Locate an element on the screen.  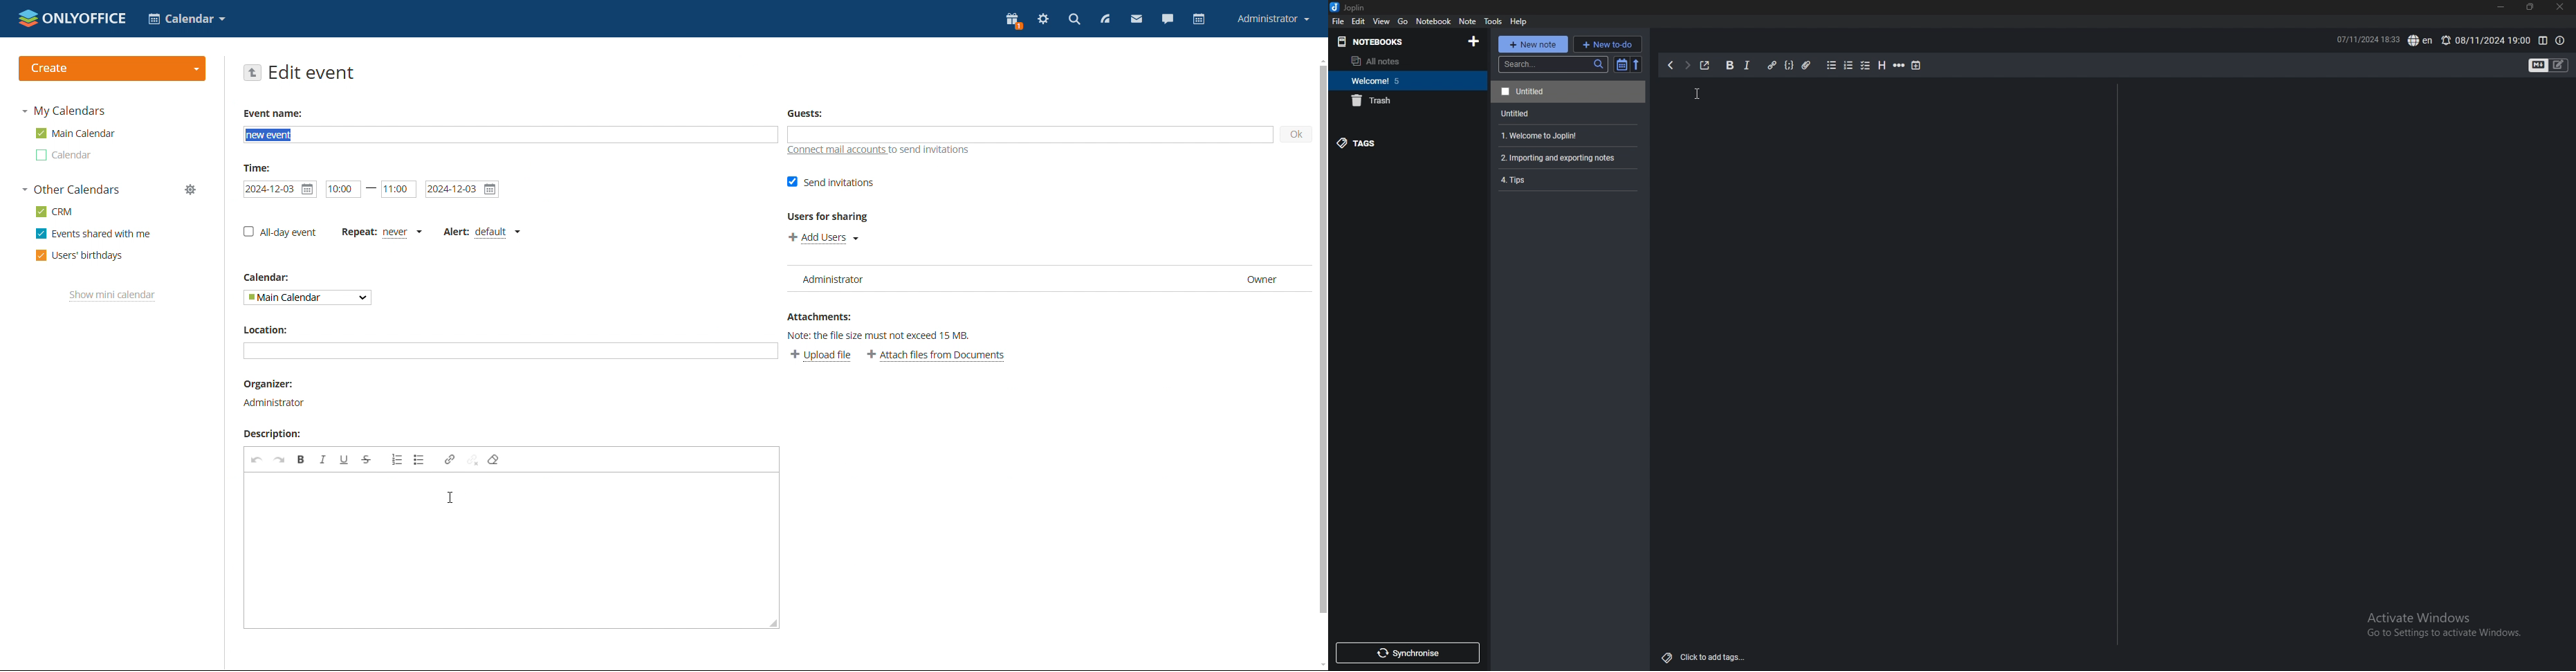
Untitled is located at coordinates (1568, 92).